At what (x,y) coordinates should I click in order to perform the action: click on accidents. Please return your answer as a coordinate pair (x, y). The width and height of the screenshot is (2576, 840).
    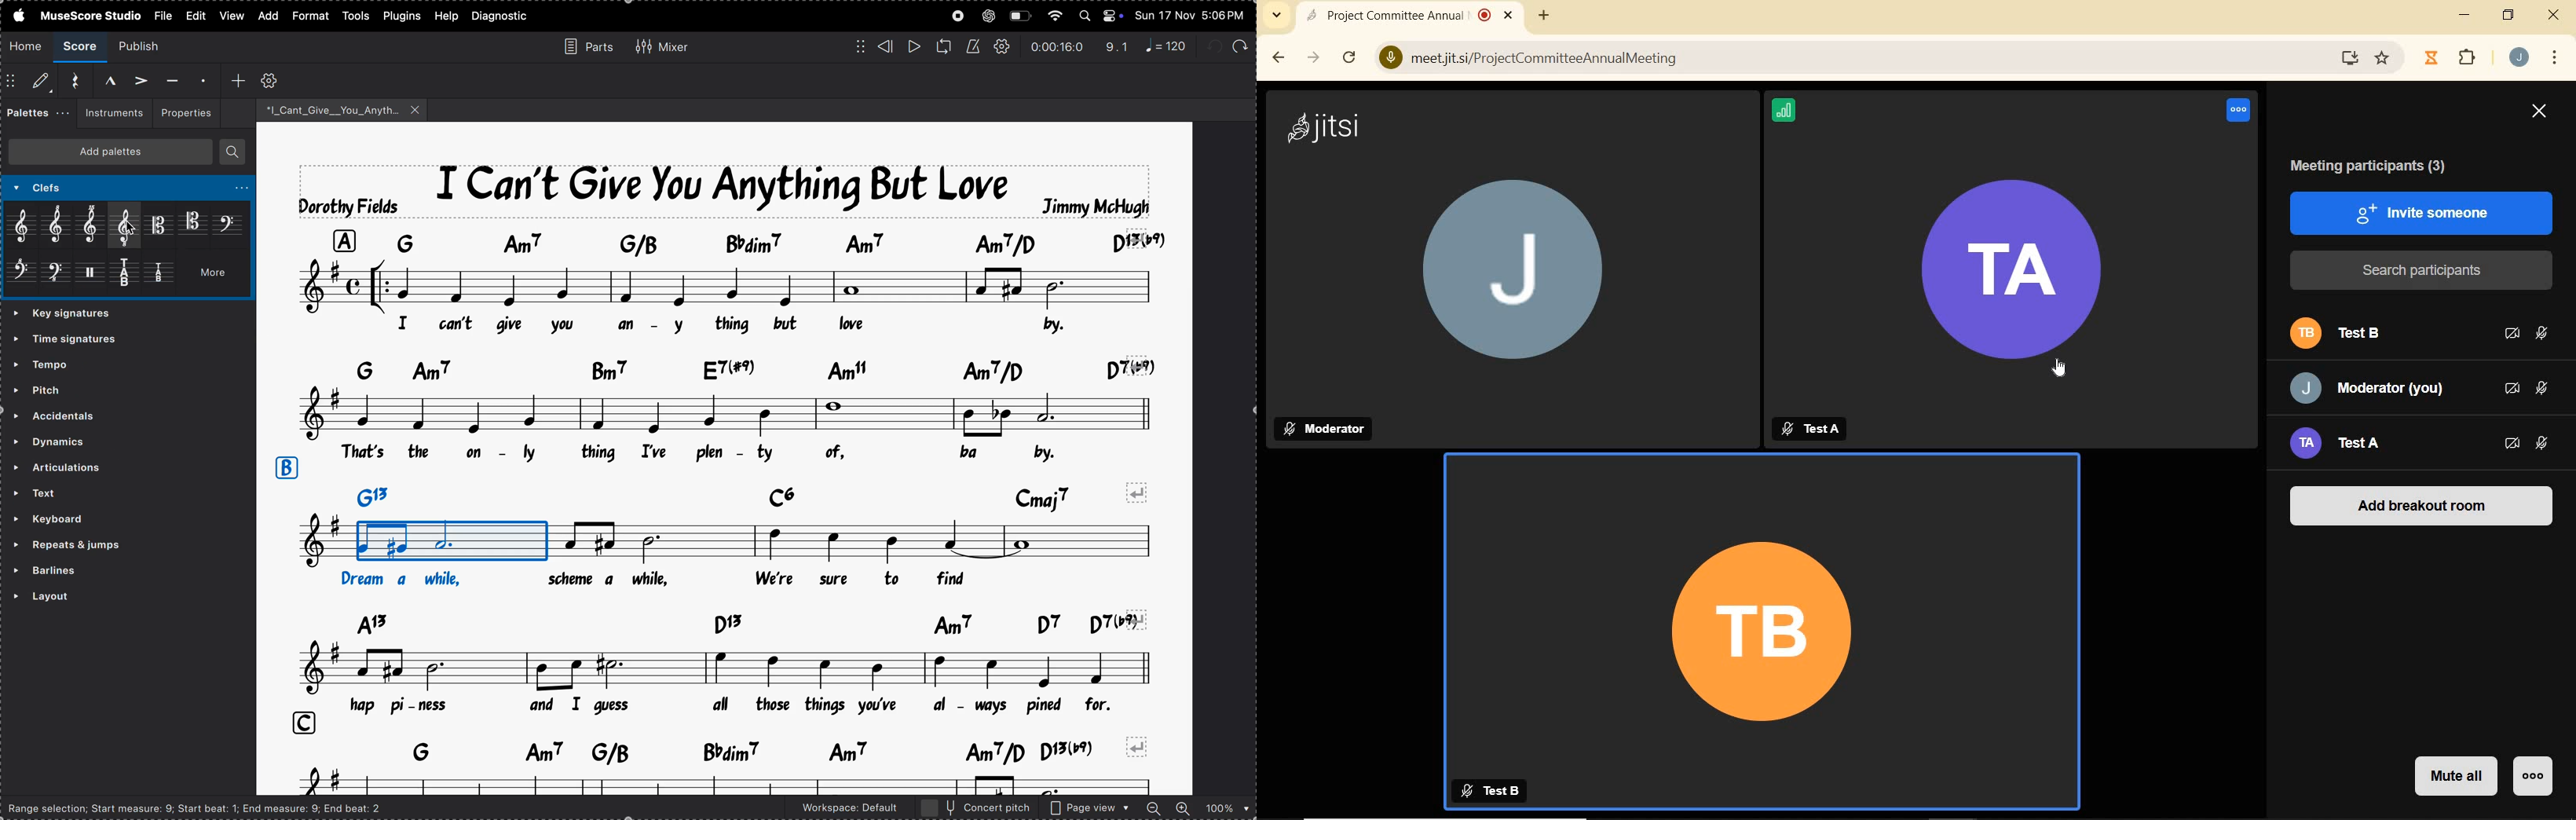
    Looking at the image, I should click on (78, 414).